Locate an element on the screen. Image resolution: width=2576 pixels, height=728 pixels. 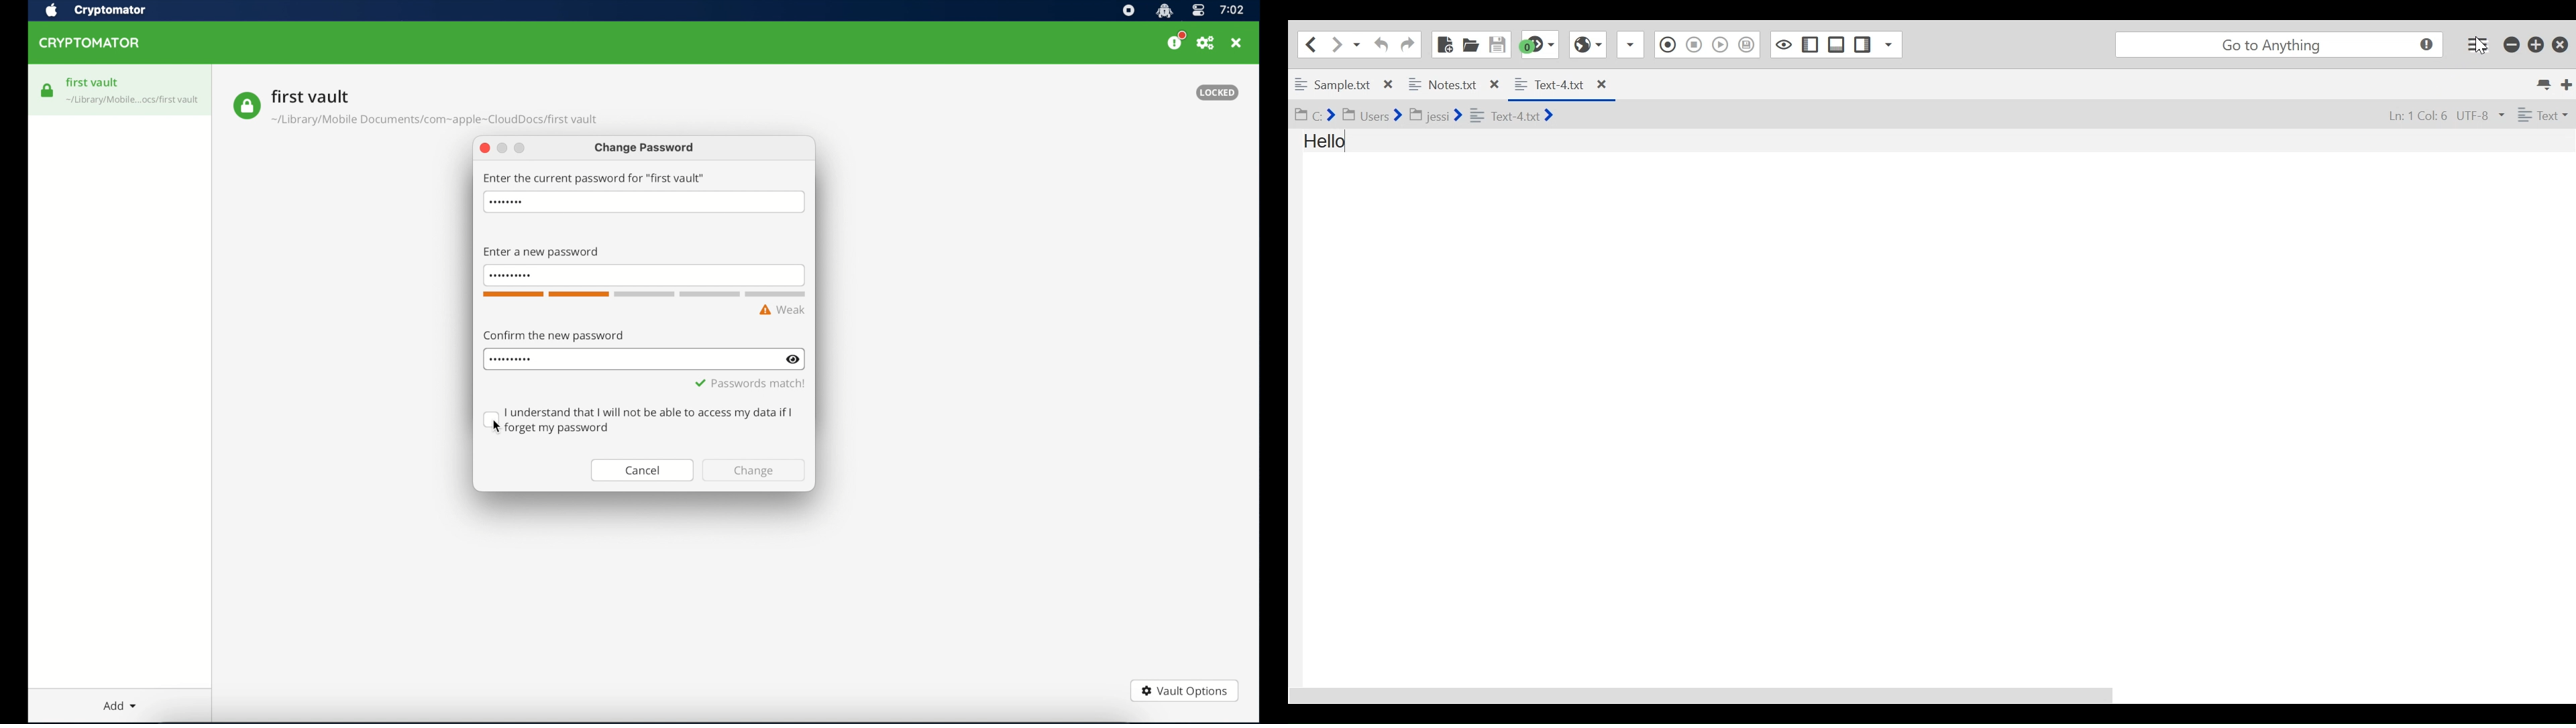
minimize is located at coordinates (503, 149).